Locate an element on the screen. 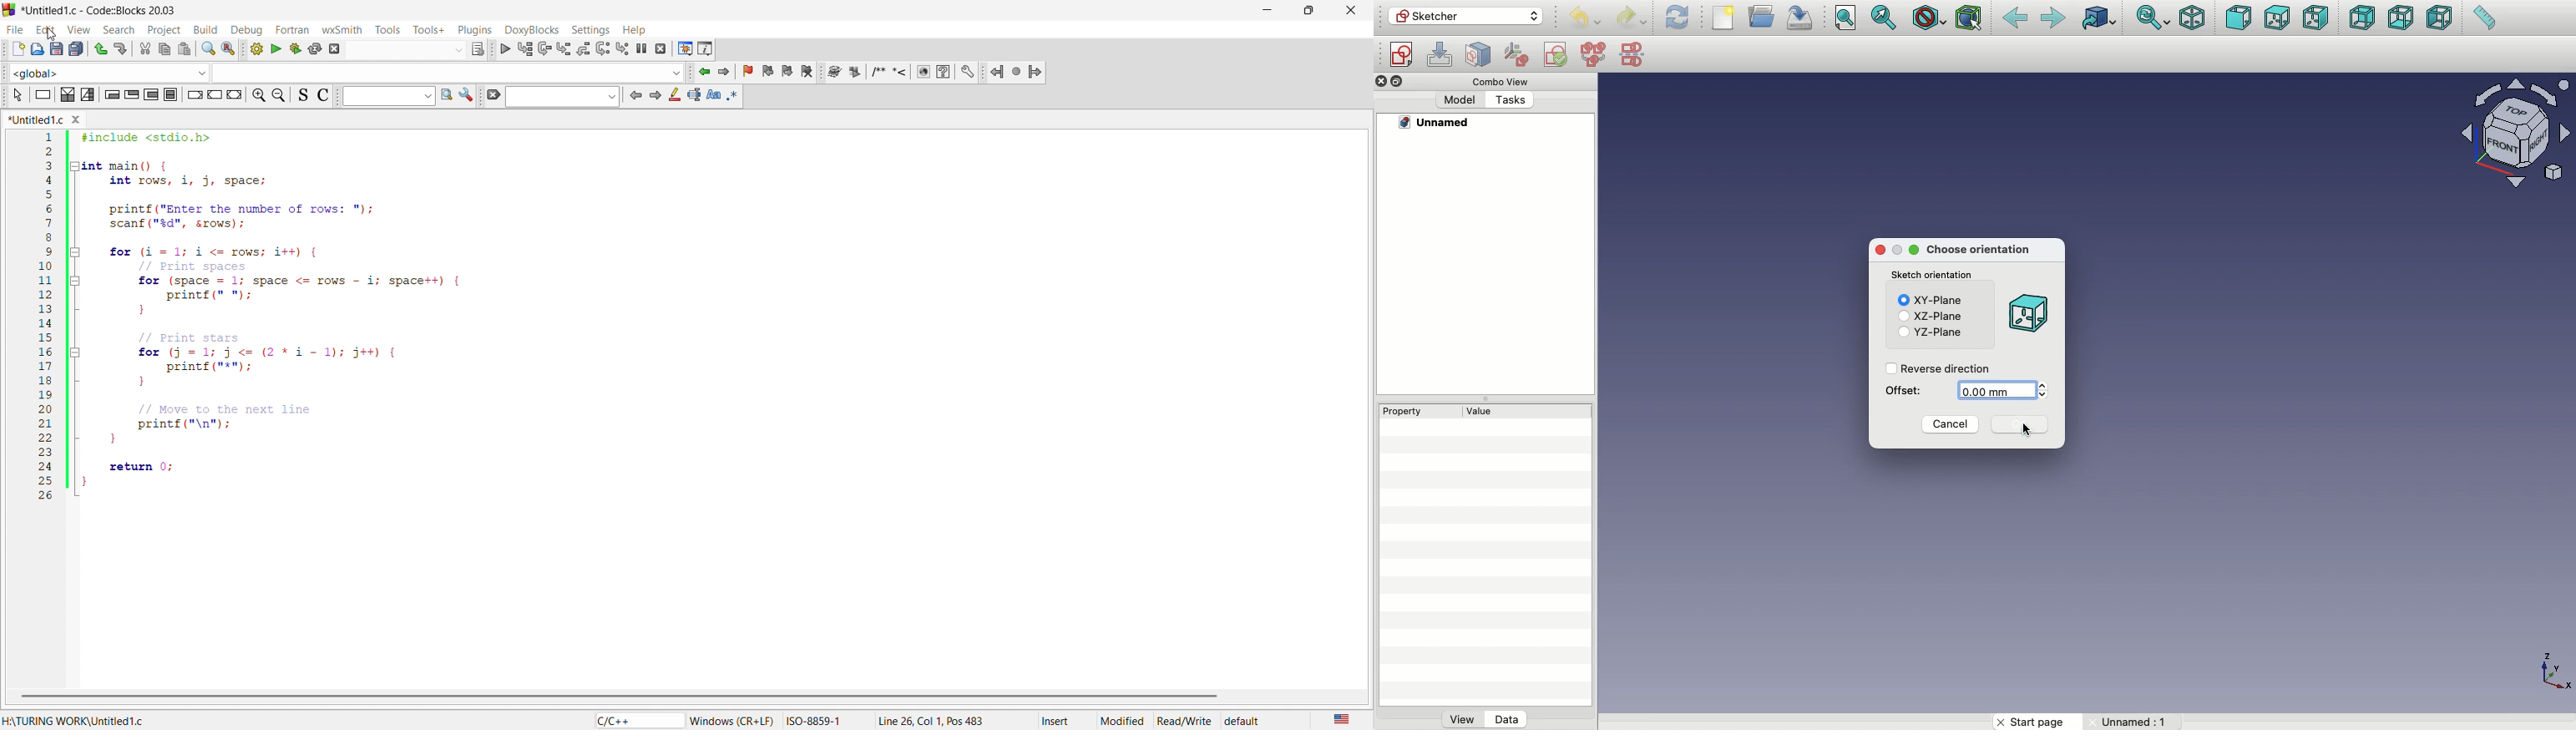 The image size is (2576, 756). Sketcher is located at coordinates (1466, 17).